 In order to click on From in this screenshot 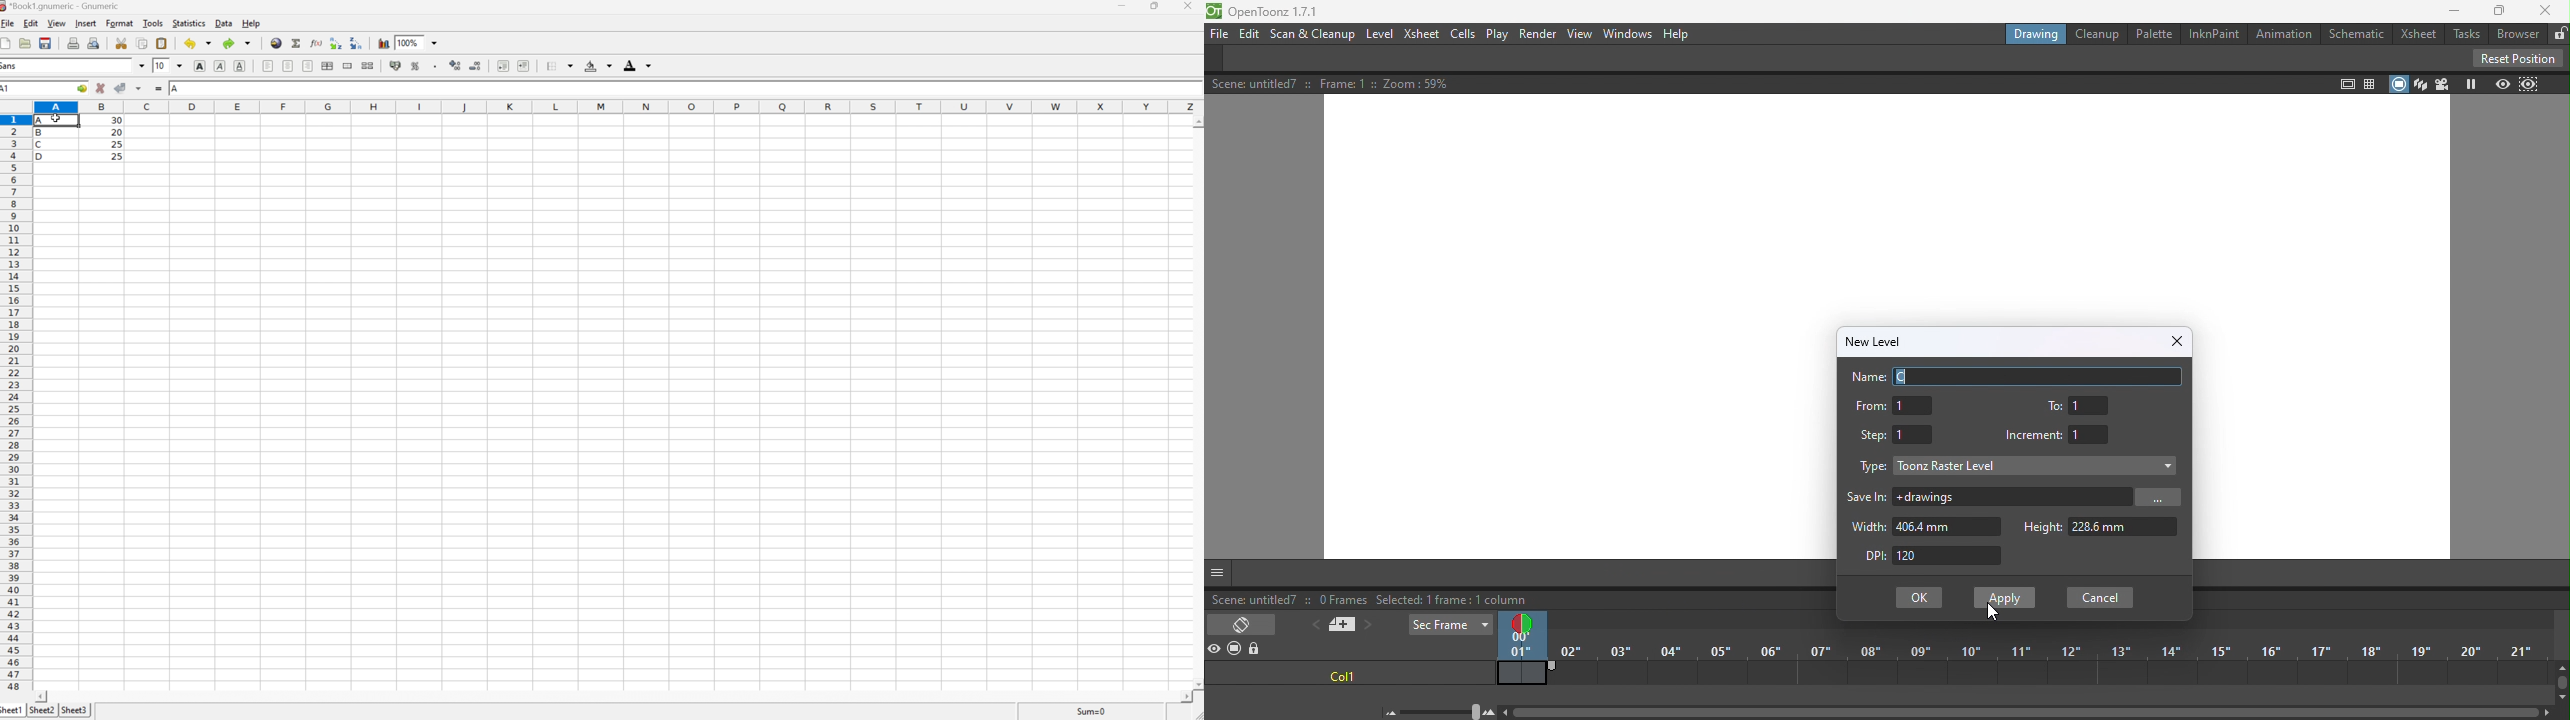, I will do `click(1893, 405)`.